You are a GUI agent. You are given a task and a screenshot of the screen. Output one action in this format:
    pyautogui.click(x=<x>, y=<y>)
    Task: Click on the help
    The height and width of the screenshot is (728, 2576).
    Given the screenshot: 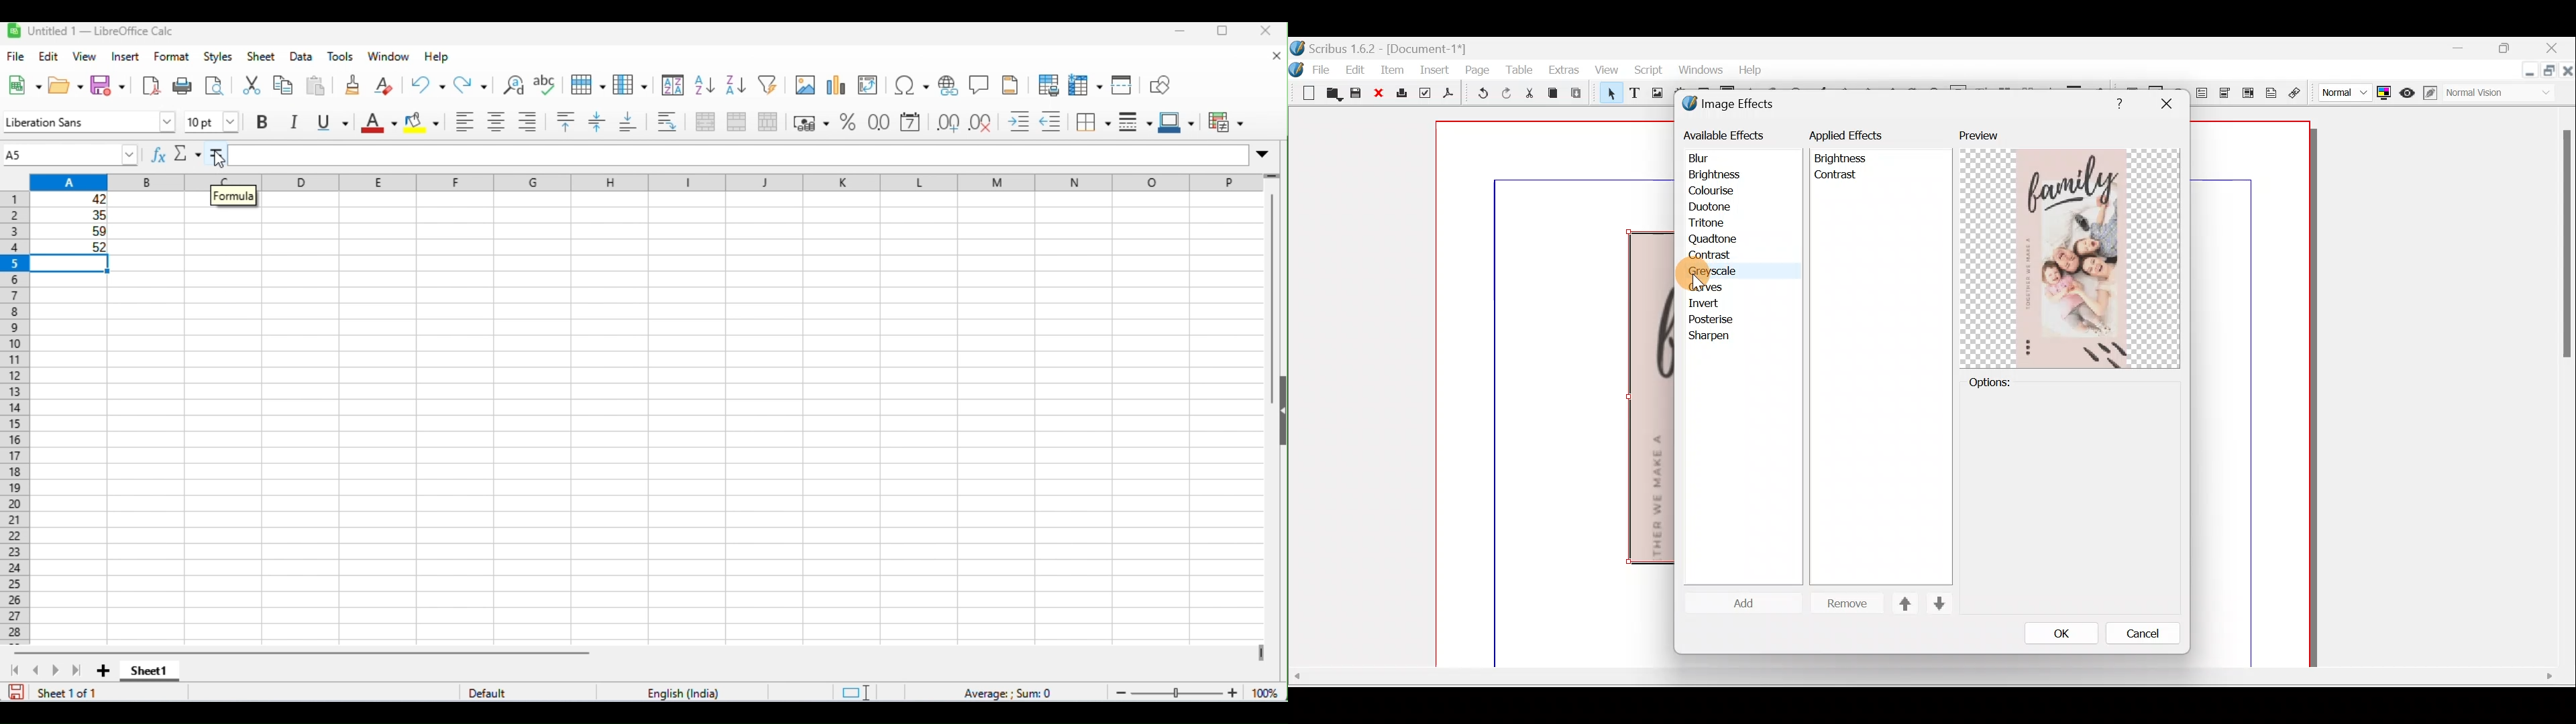 What is the action you would take?
    pyautogui.click(x=439, y=58)
    